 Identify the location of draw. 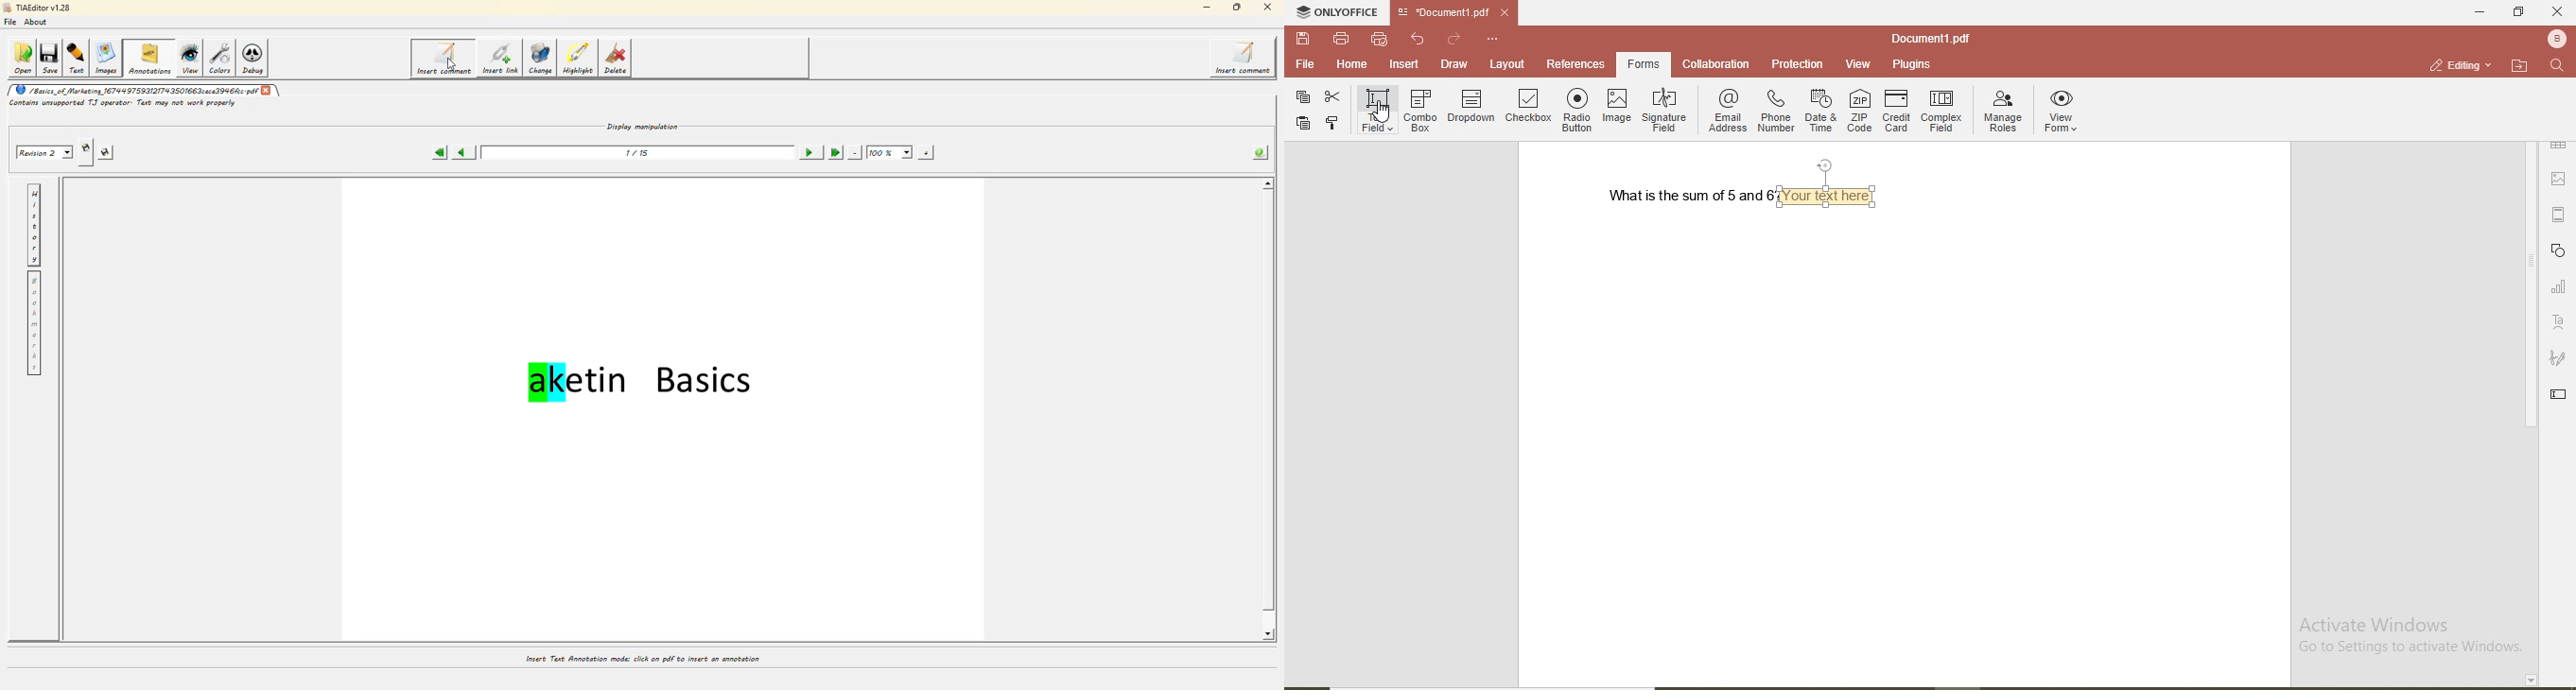
(1453, 66).